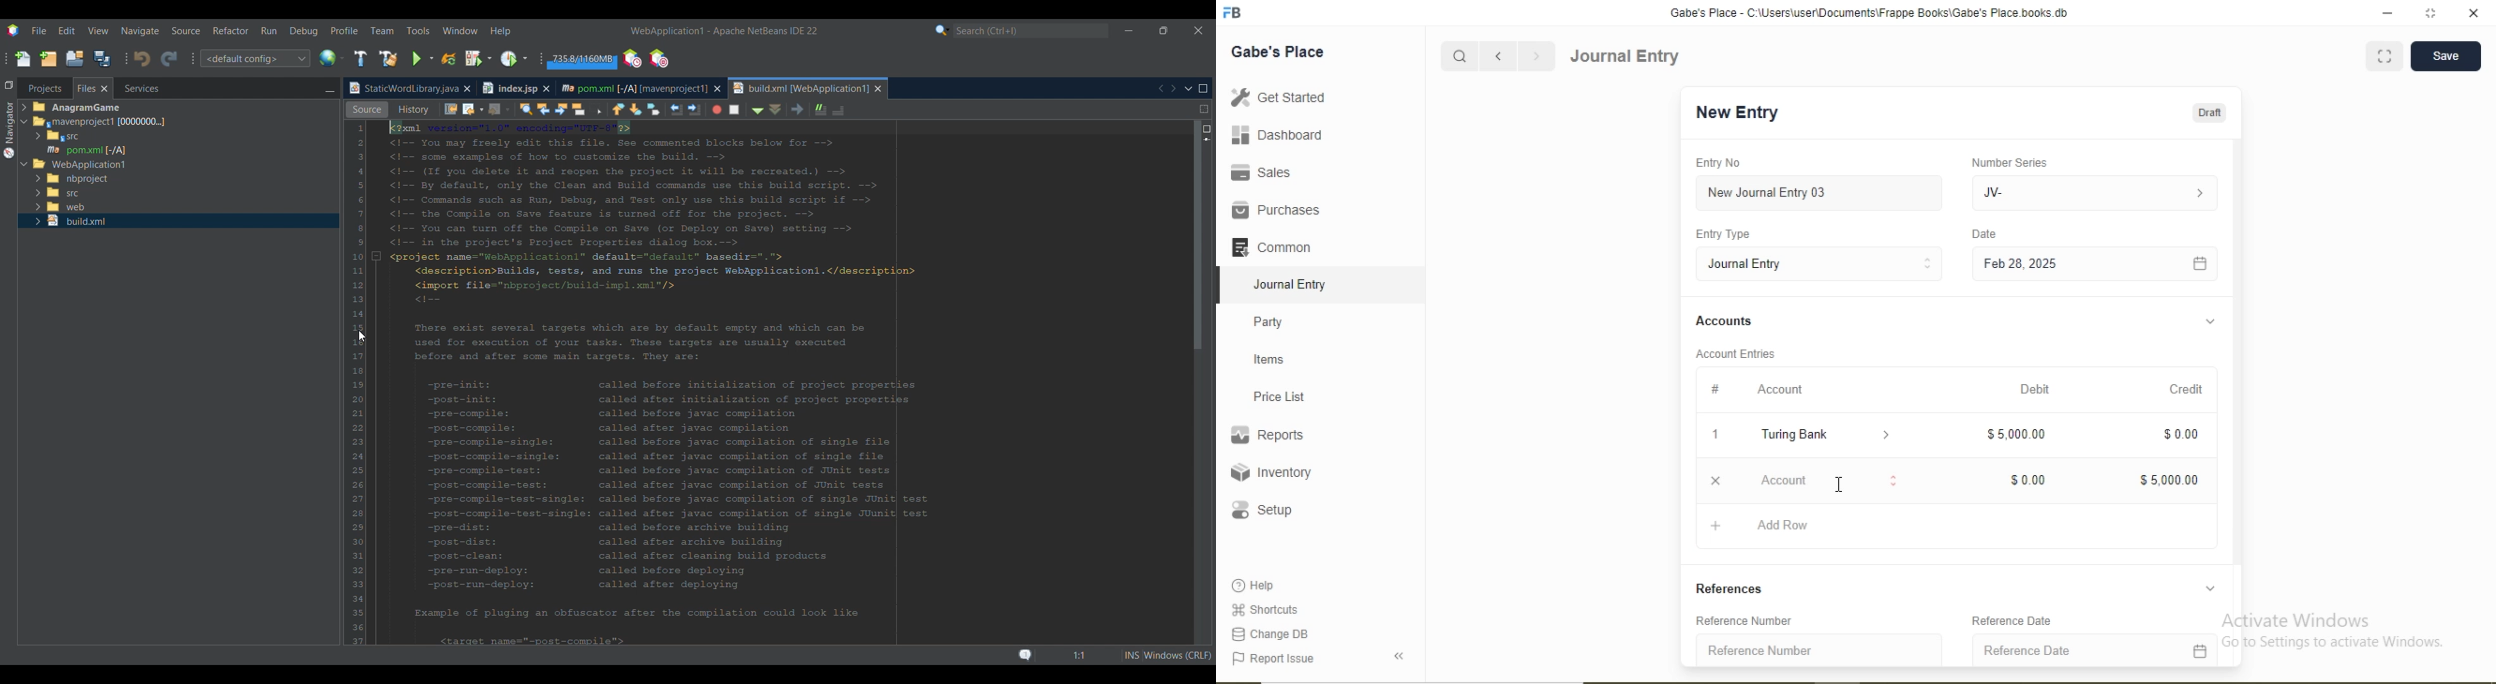 The image size is (2520, 700). What do you see at coordinates (1458, 57) in the screenshot?
I see `Search` at bounding box center [1458, 57].